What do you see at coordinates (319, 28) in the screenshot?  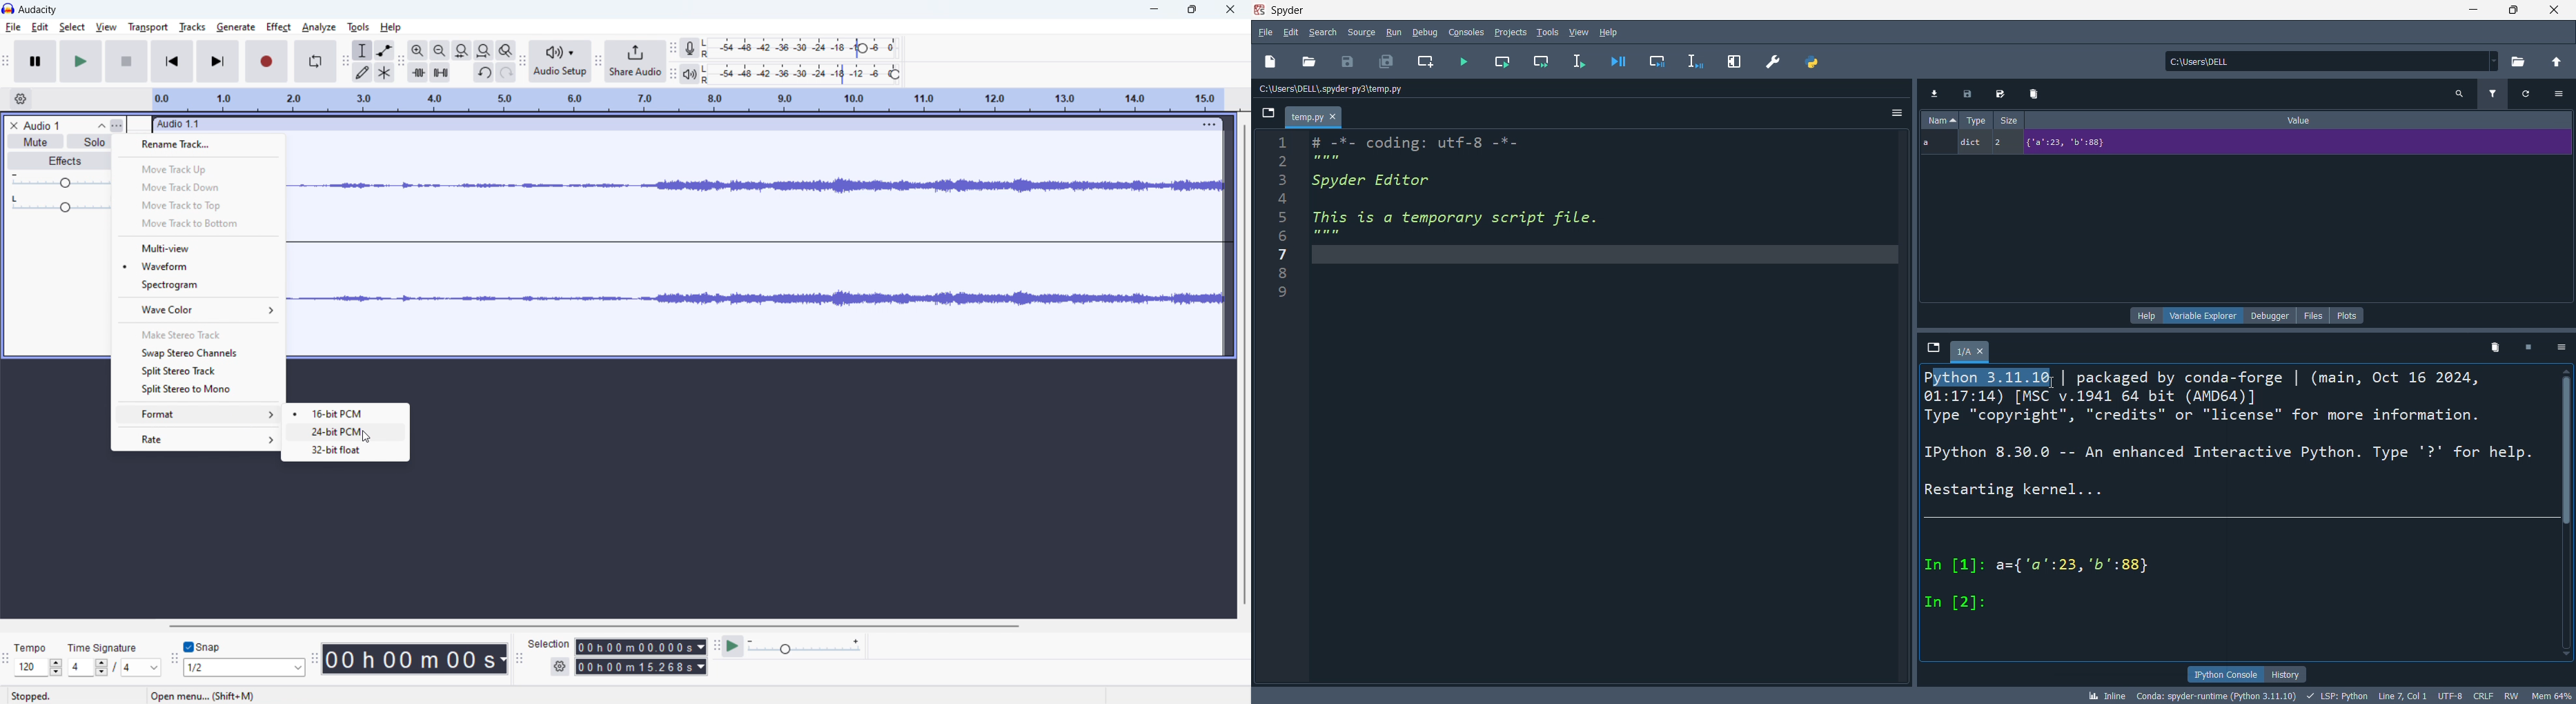 I see `analyze` at bounding box center [319, 28].